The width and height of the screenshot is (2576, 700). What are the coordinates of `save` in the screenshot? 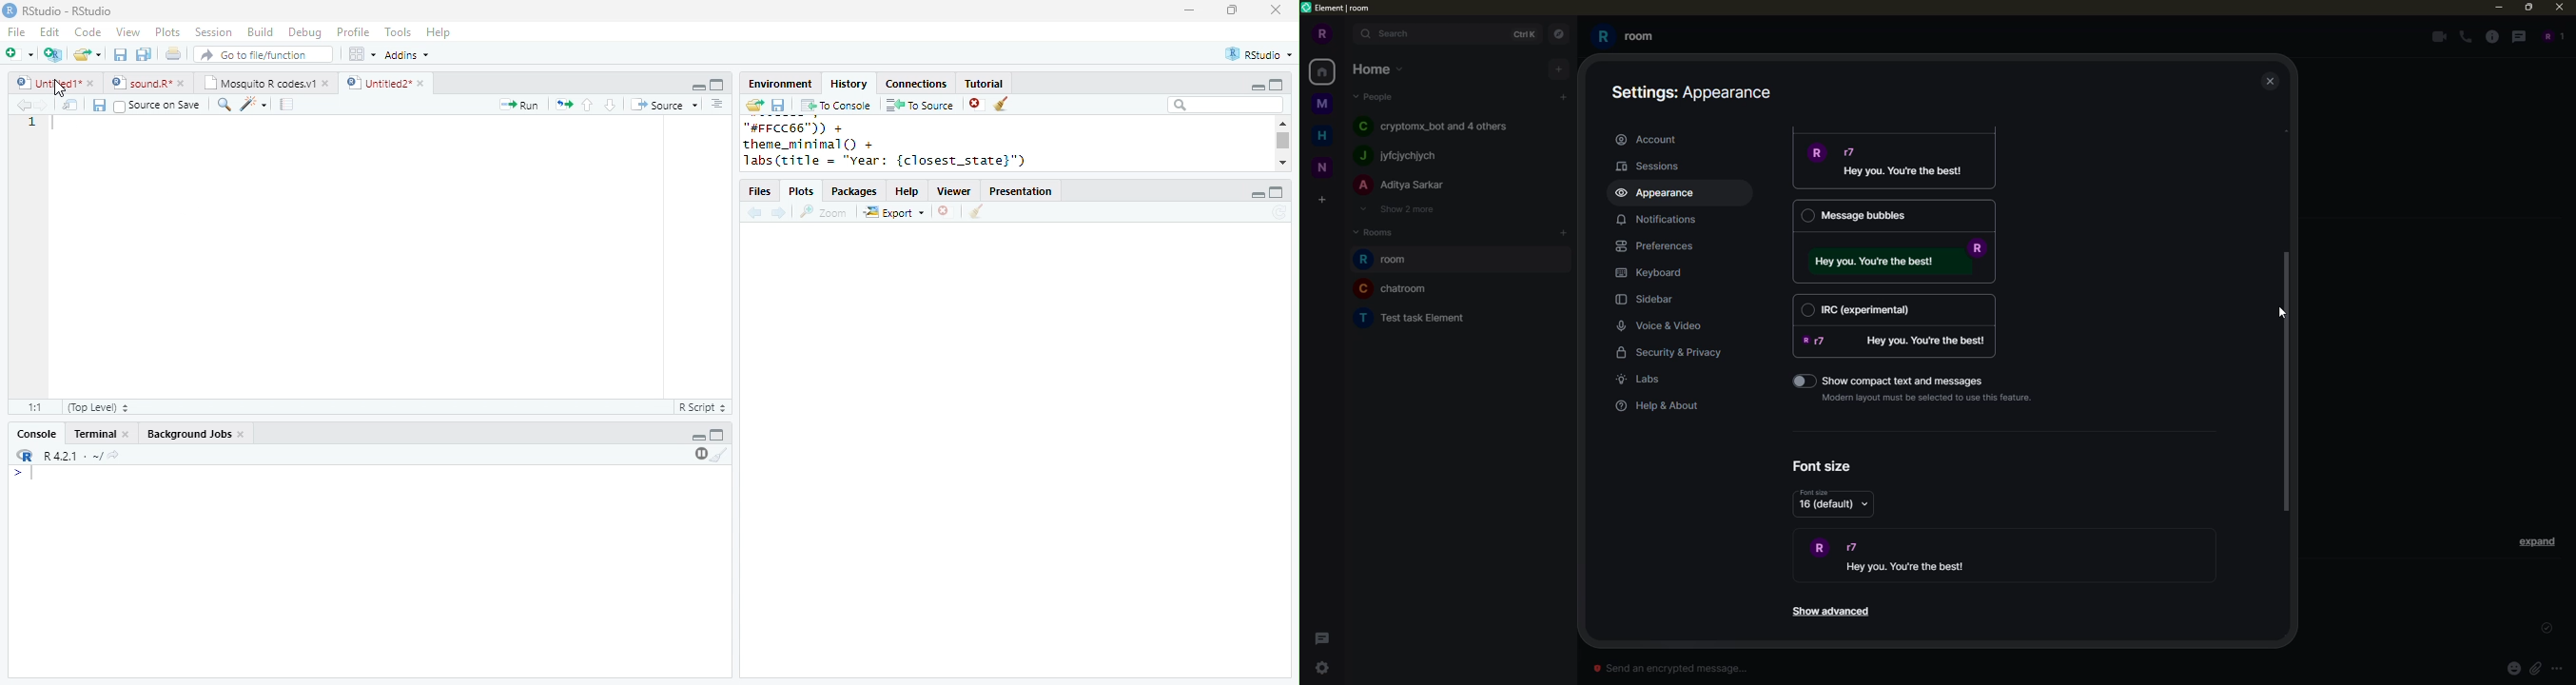 It's located at (778, 105).